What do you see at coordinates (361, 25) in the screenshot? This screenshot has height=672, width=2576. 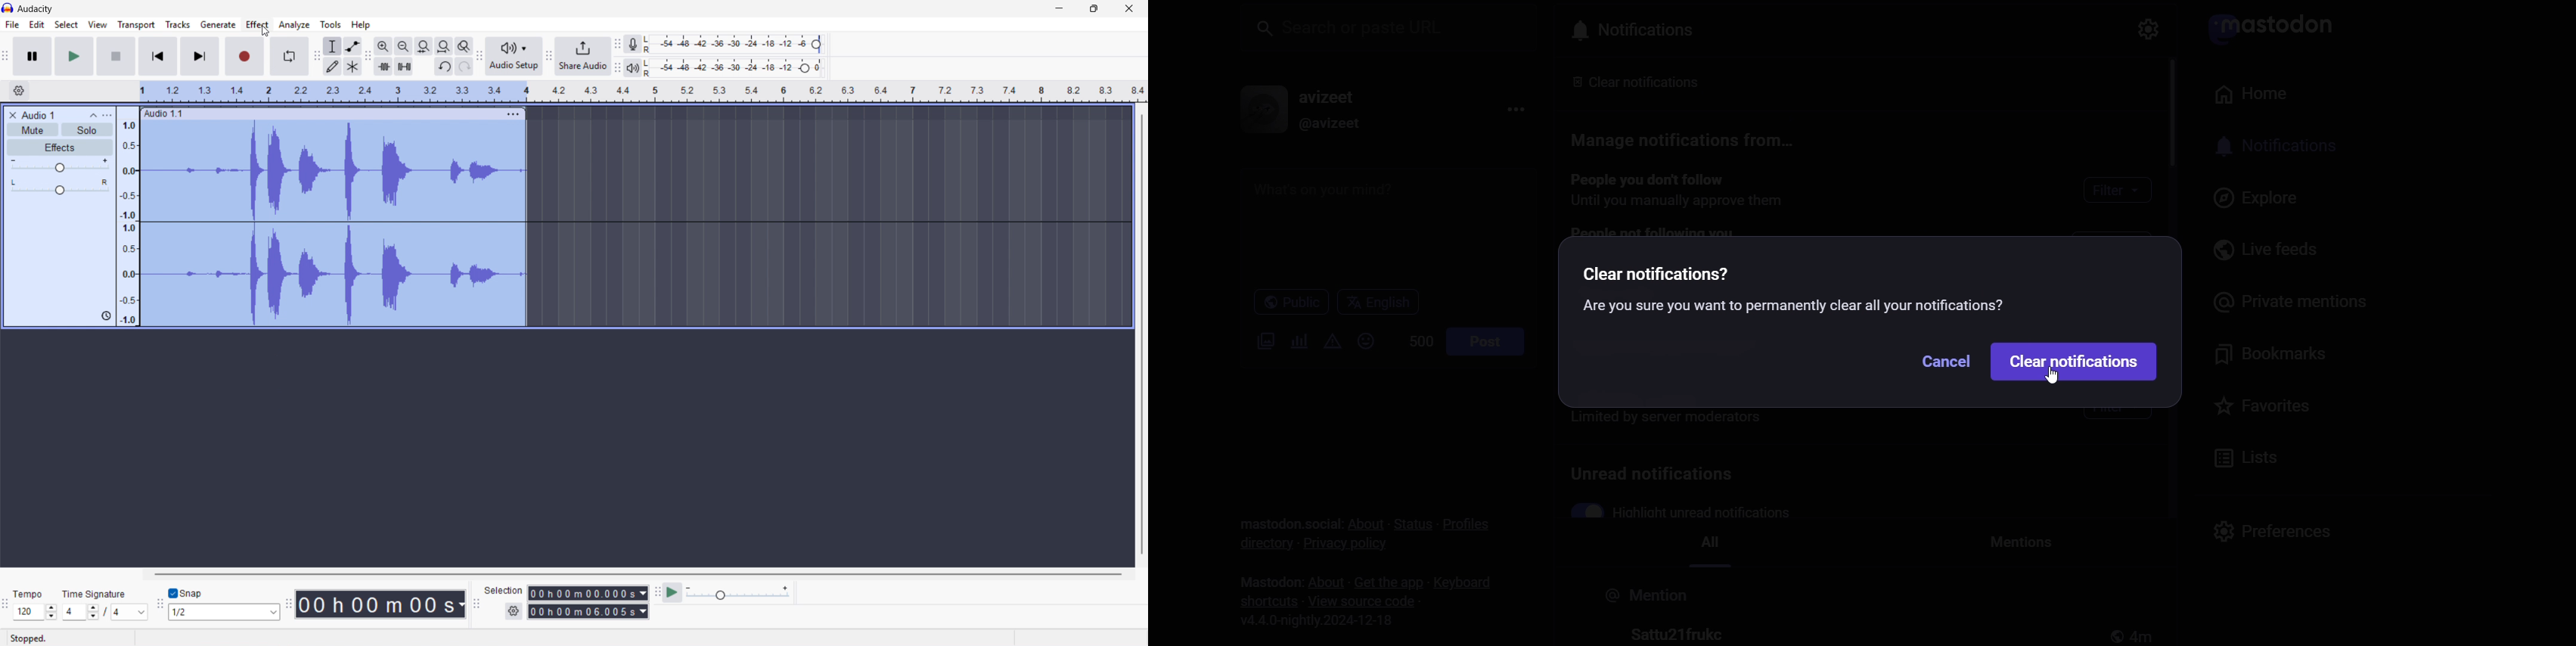 I see `Help` at bounding box center [361, 25].